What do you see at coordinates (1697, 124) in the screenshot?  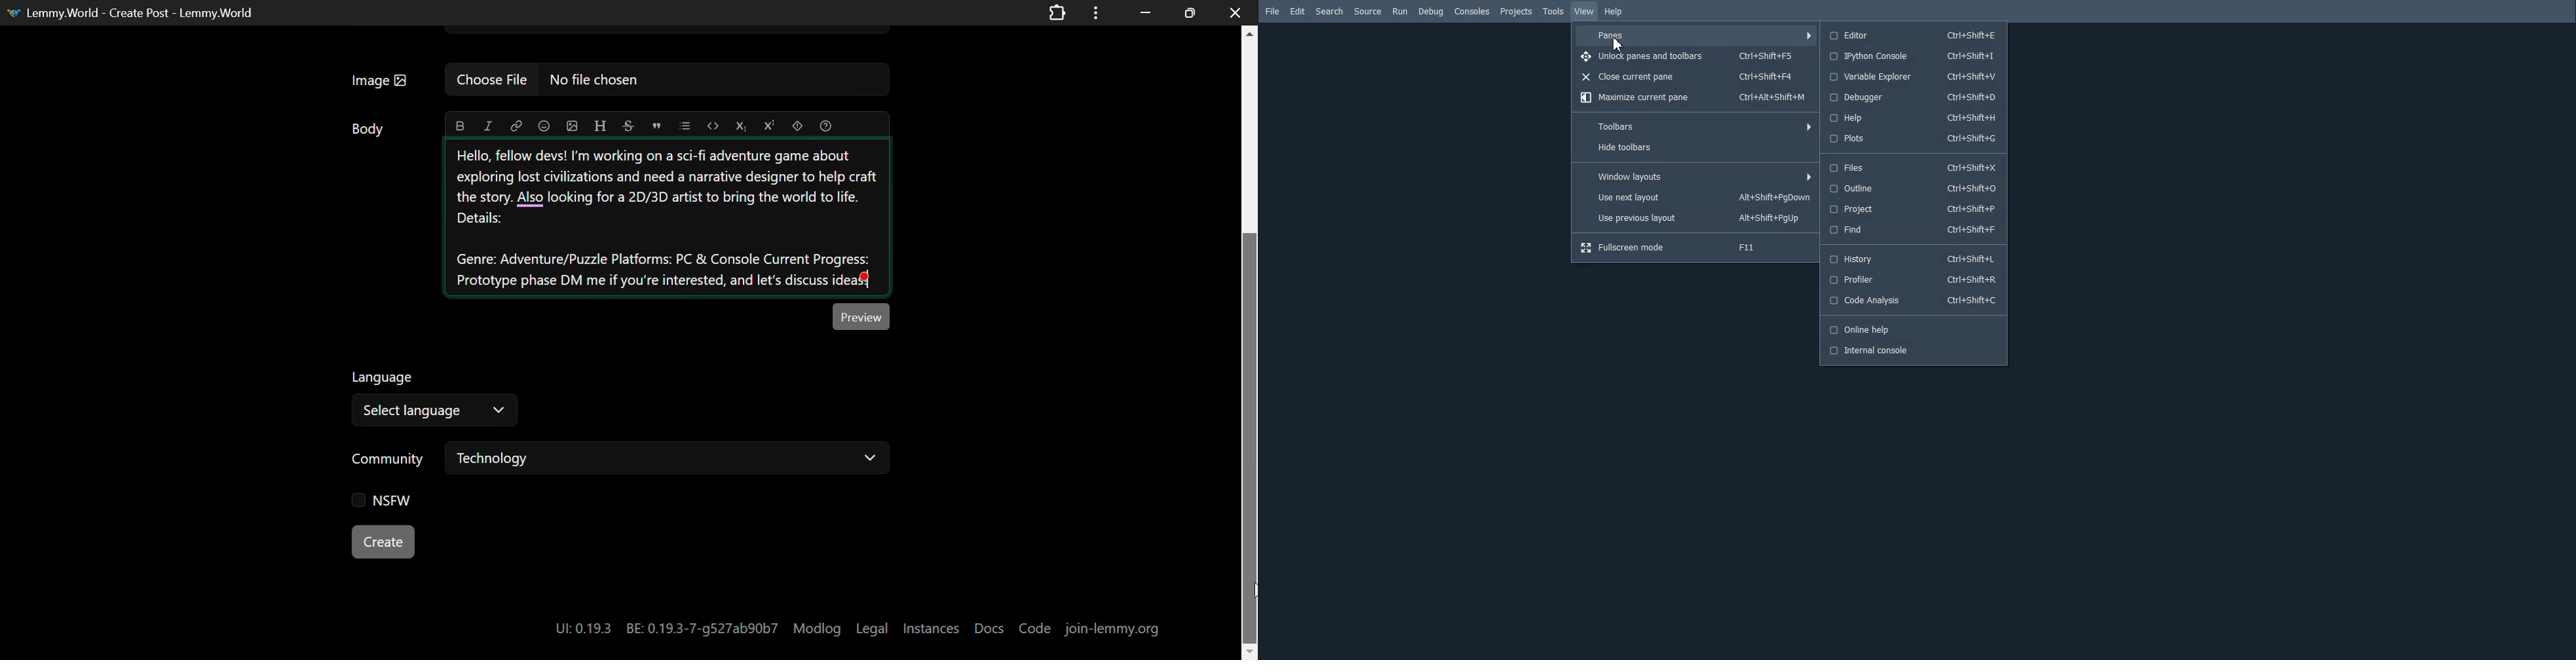 I see `Toolbars` at bounding box center [1697, 124].